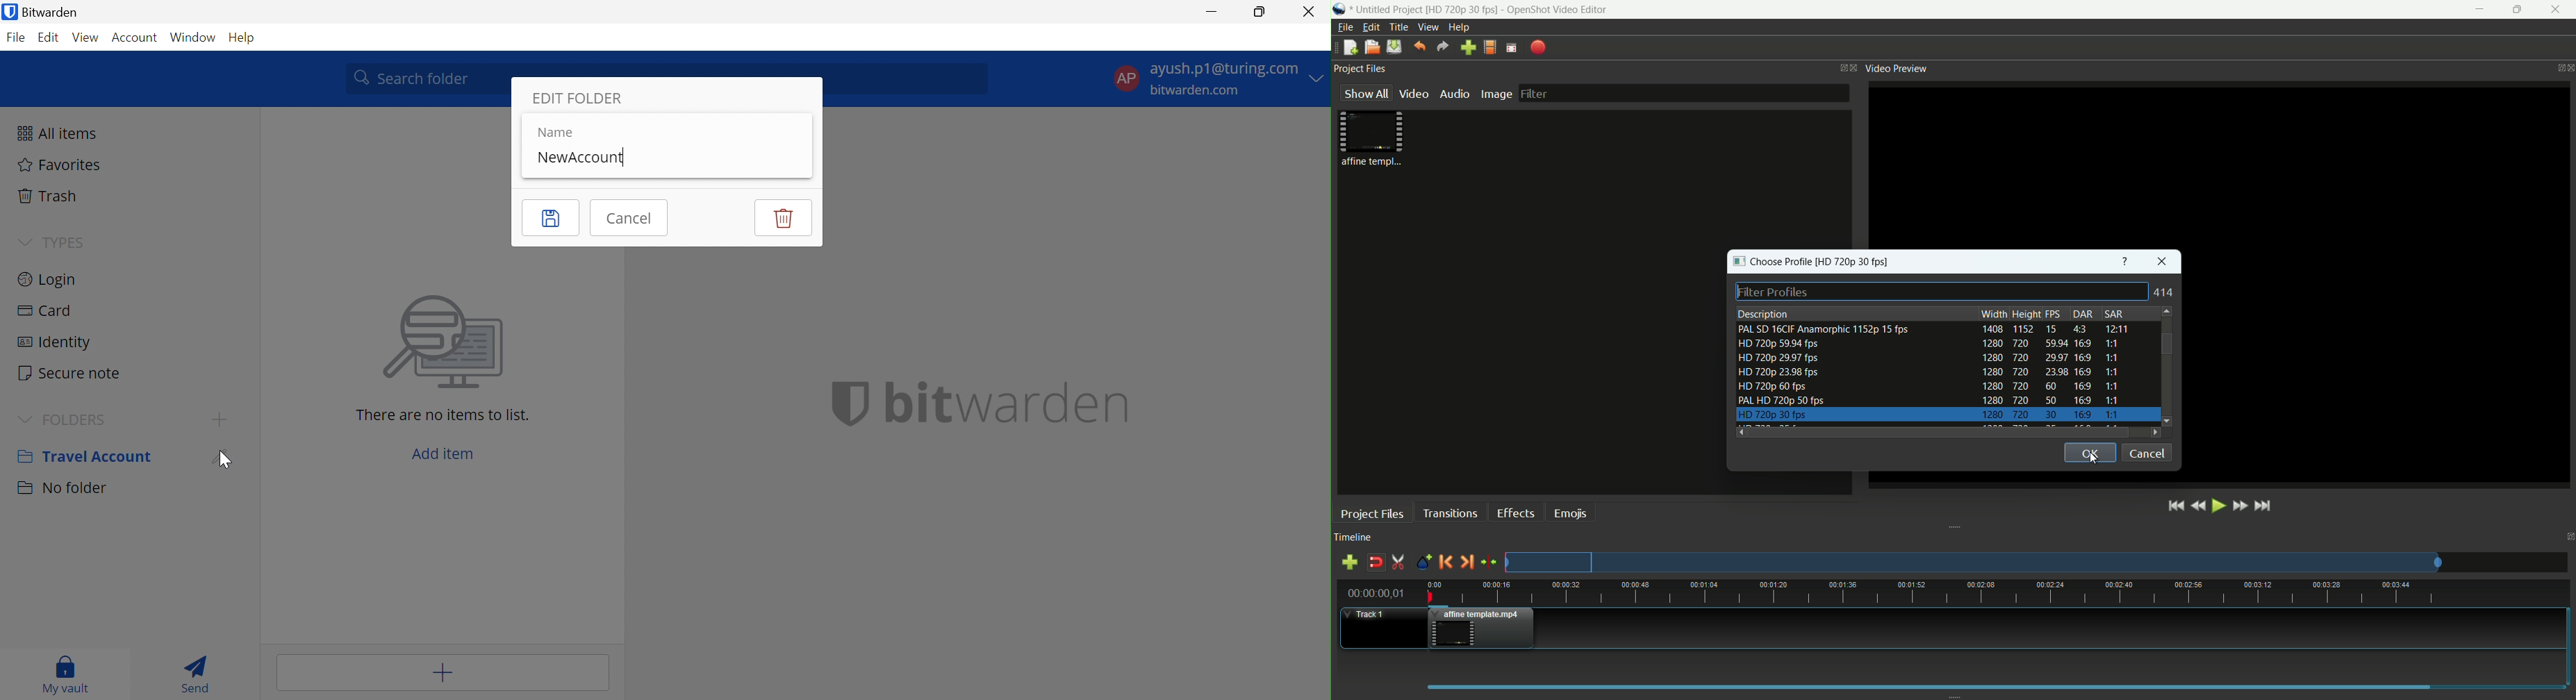  What do you see at coordinates (2147, 452) in the screenshot?
I see `cancel` at bounding box center [2147, 452].